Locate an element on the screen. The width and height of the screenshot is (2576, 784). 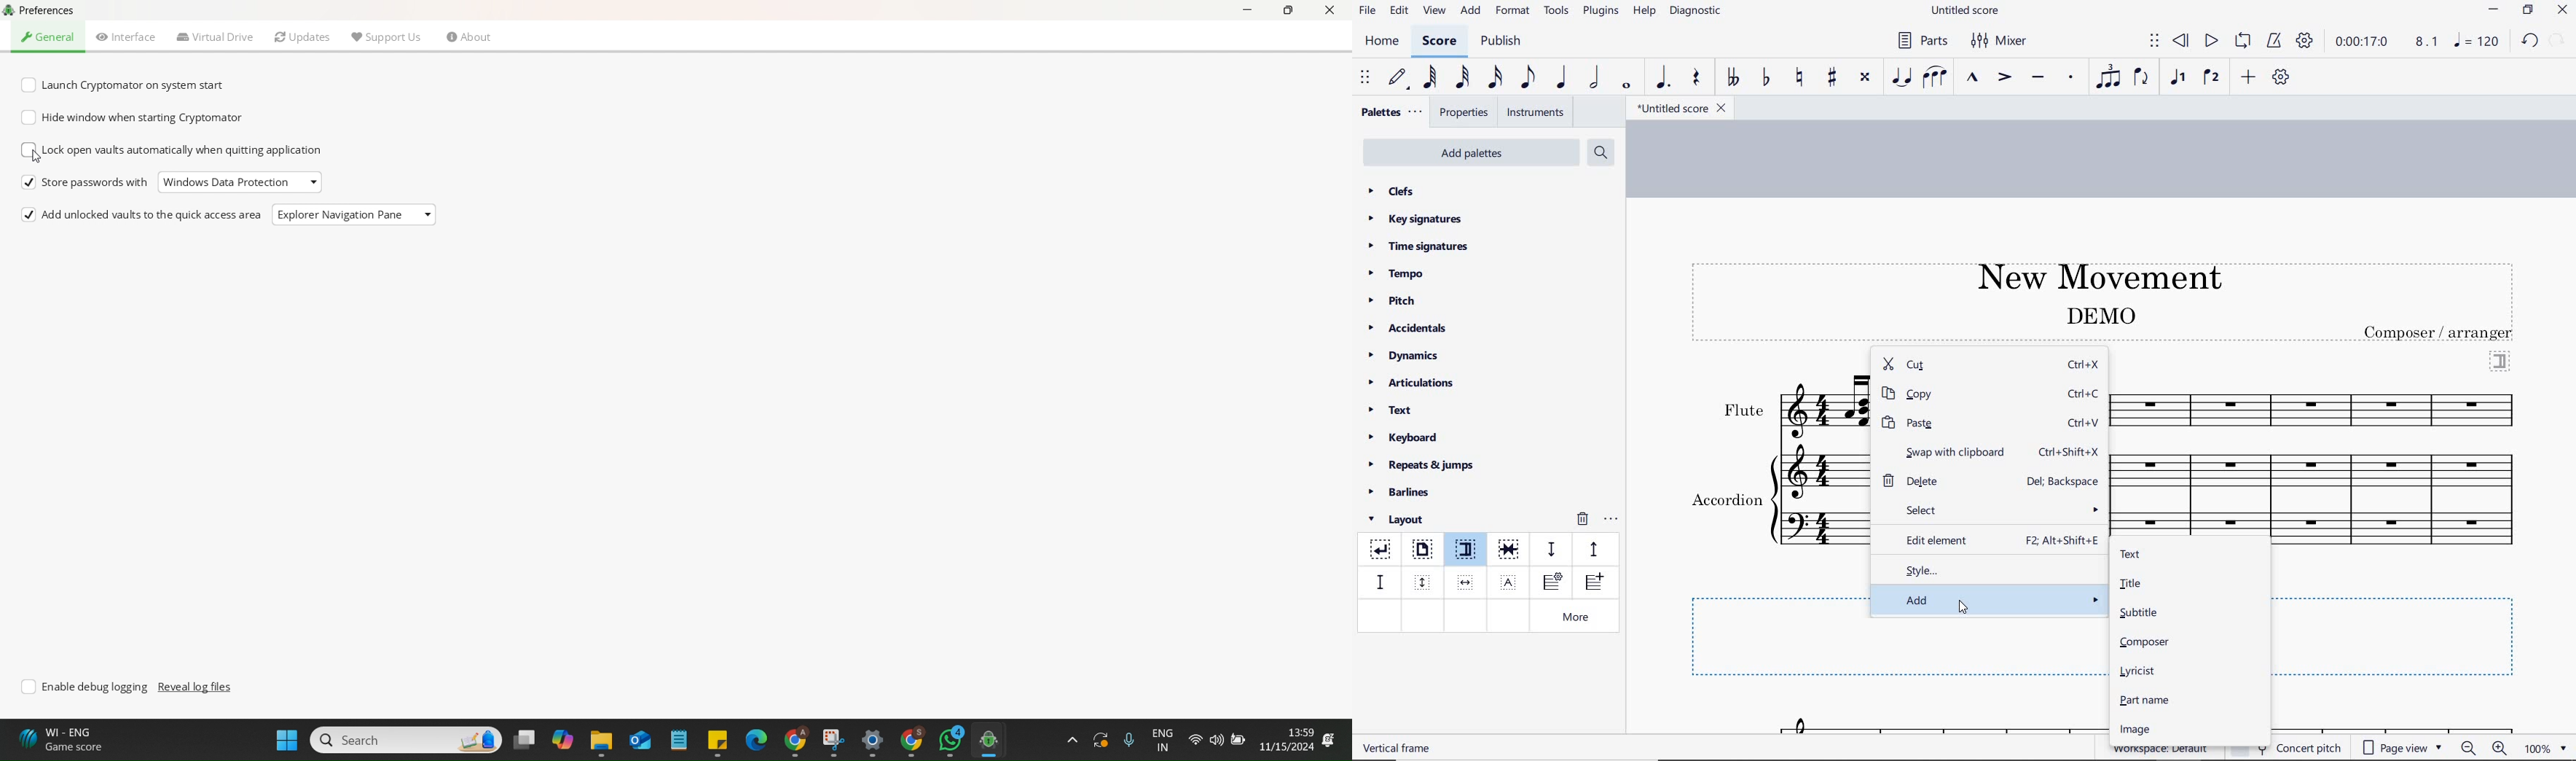
Close is located at coordinates (1330, 11).